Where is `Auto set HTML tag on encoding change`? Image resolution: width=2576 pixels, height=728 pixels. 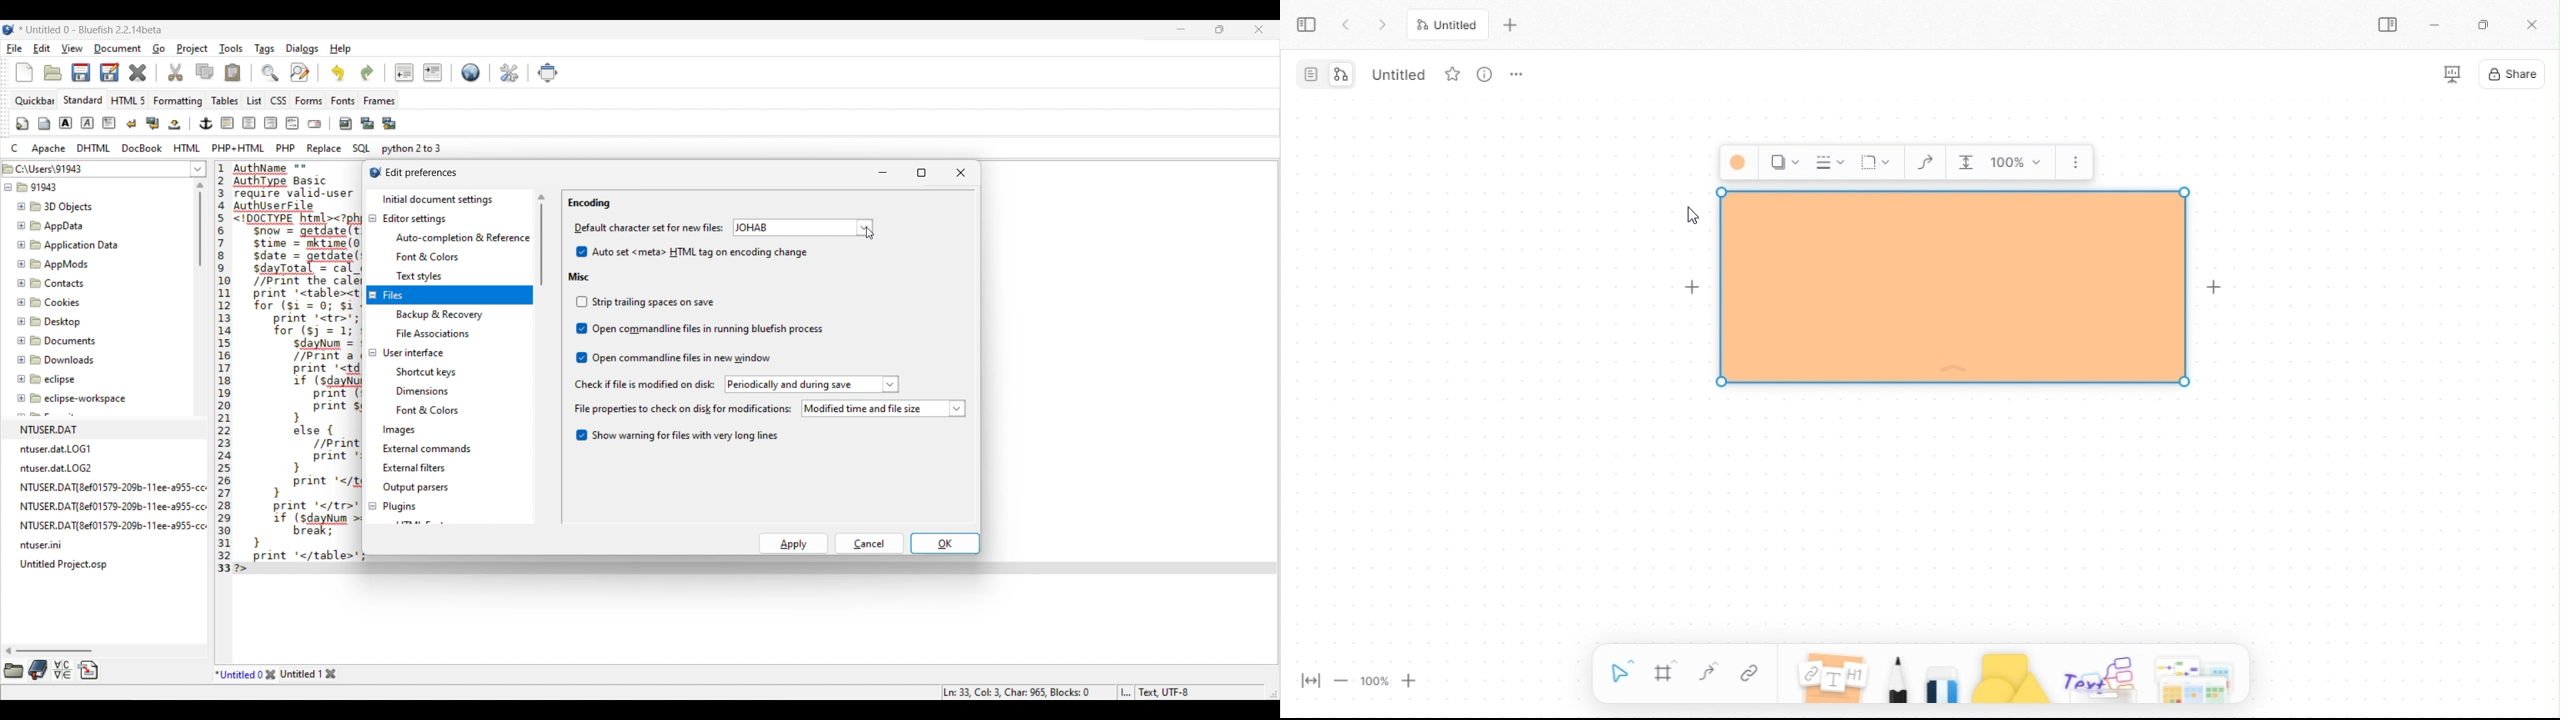
Auto set HTML tag on encoding change is located at coordinates (691, 252).